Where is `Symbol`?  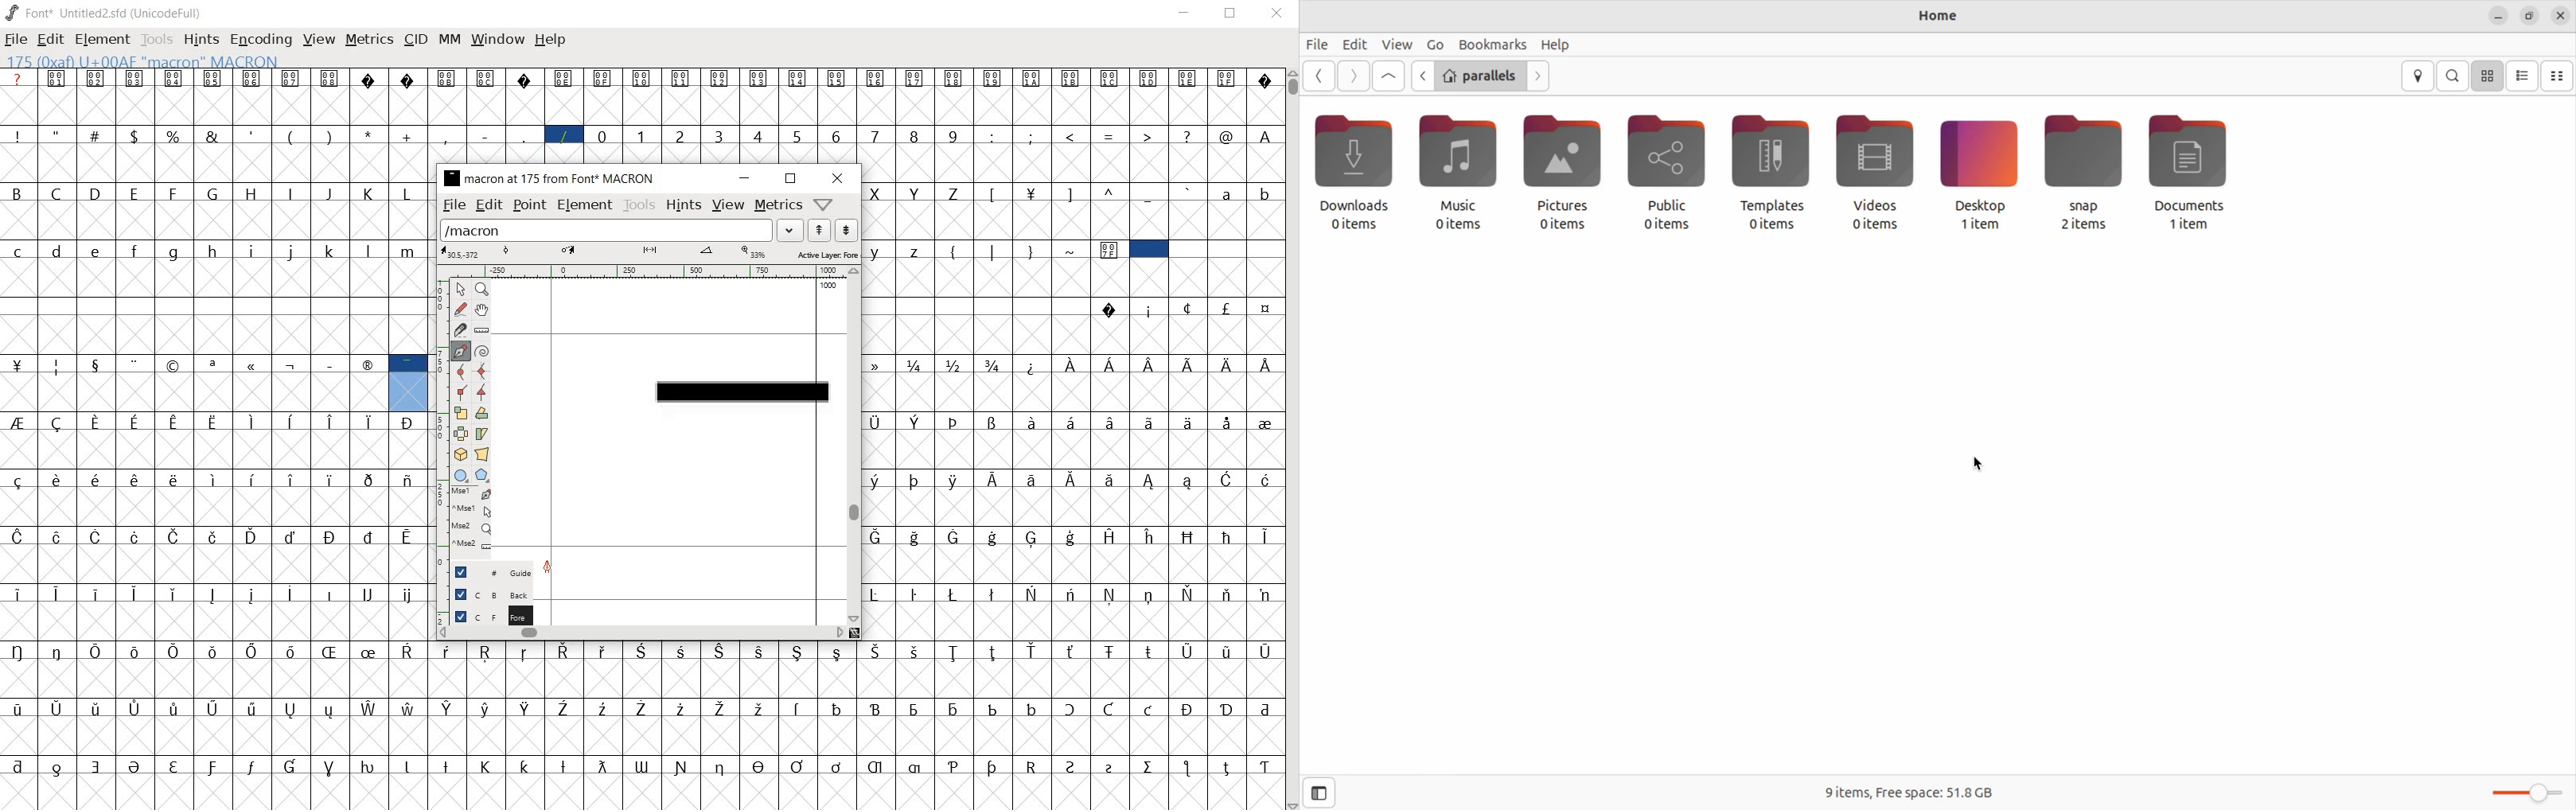
Symbol is located at coordinates (367, 595).